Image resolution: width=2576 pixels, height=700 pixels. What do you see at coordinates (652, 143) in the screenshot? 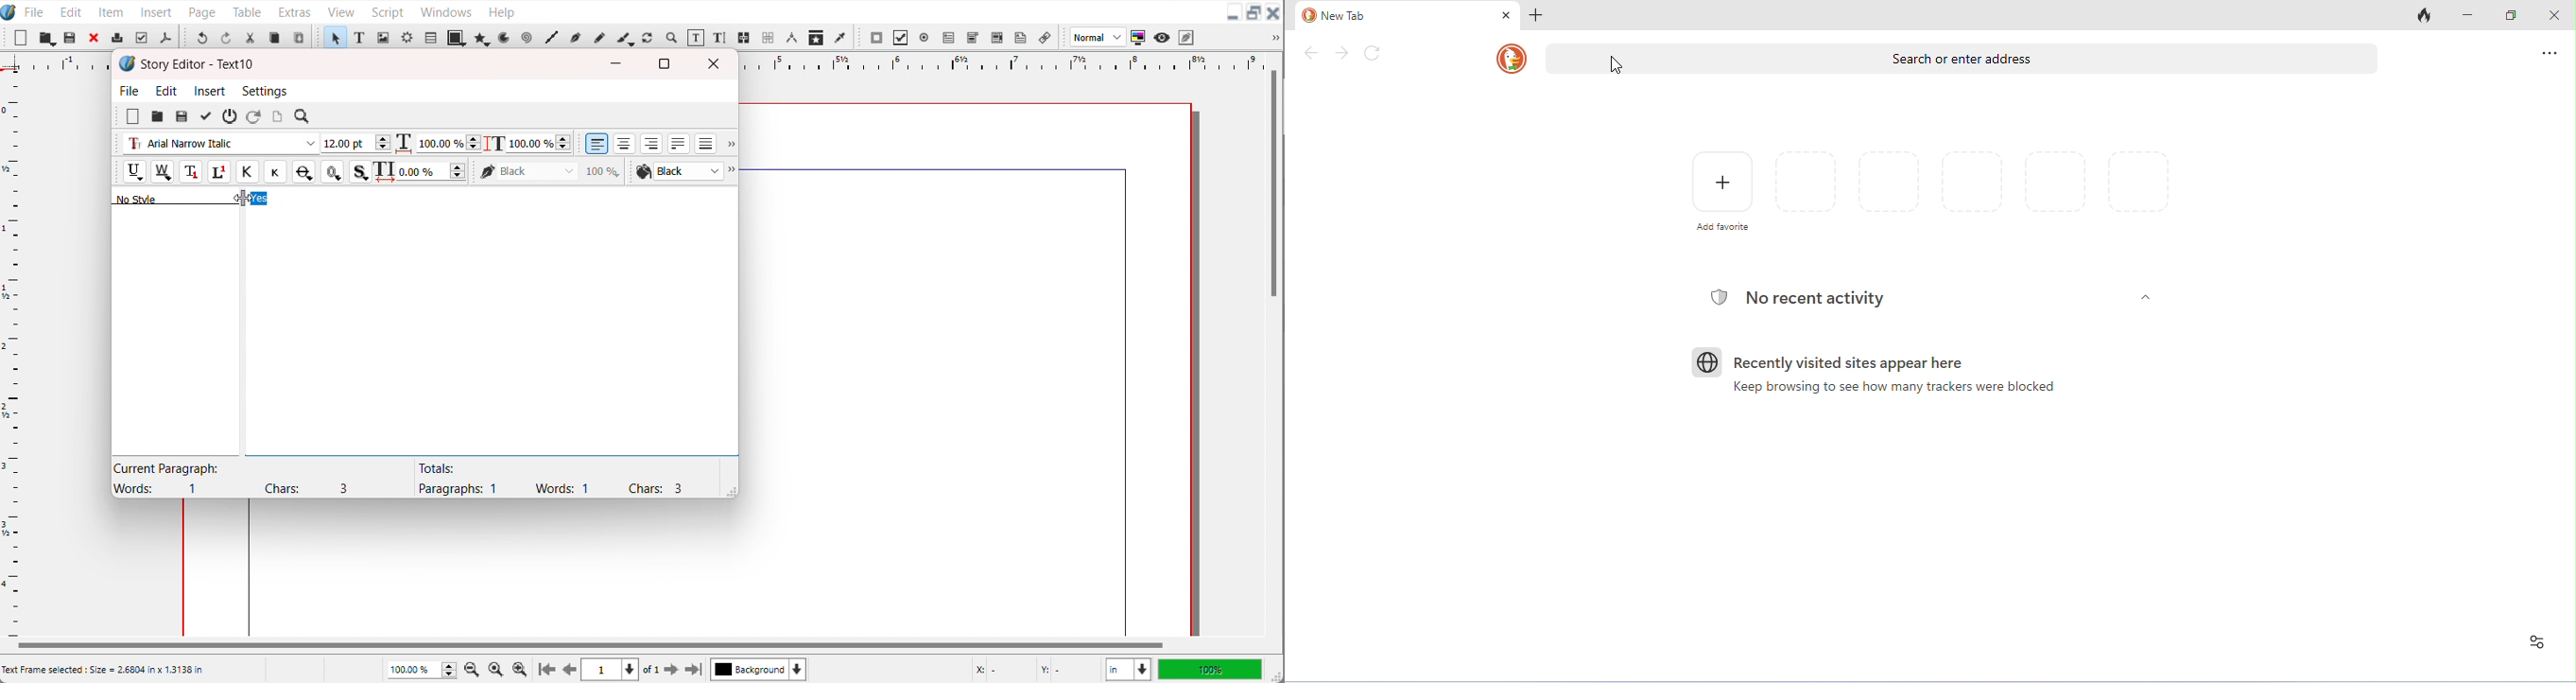
I see `Align text right` at bounding box center [652, 143].